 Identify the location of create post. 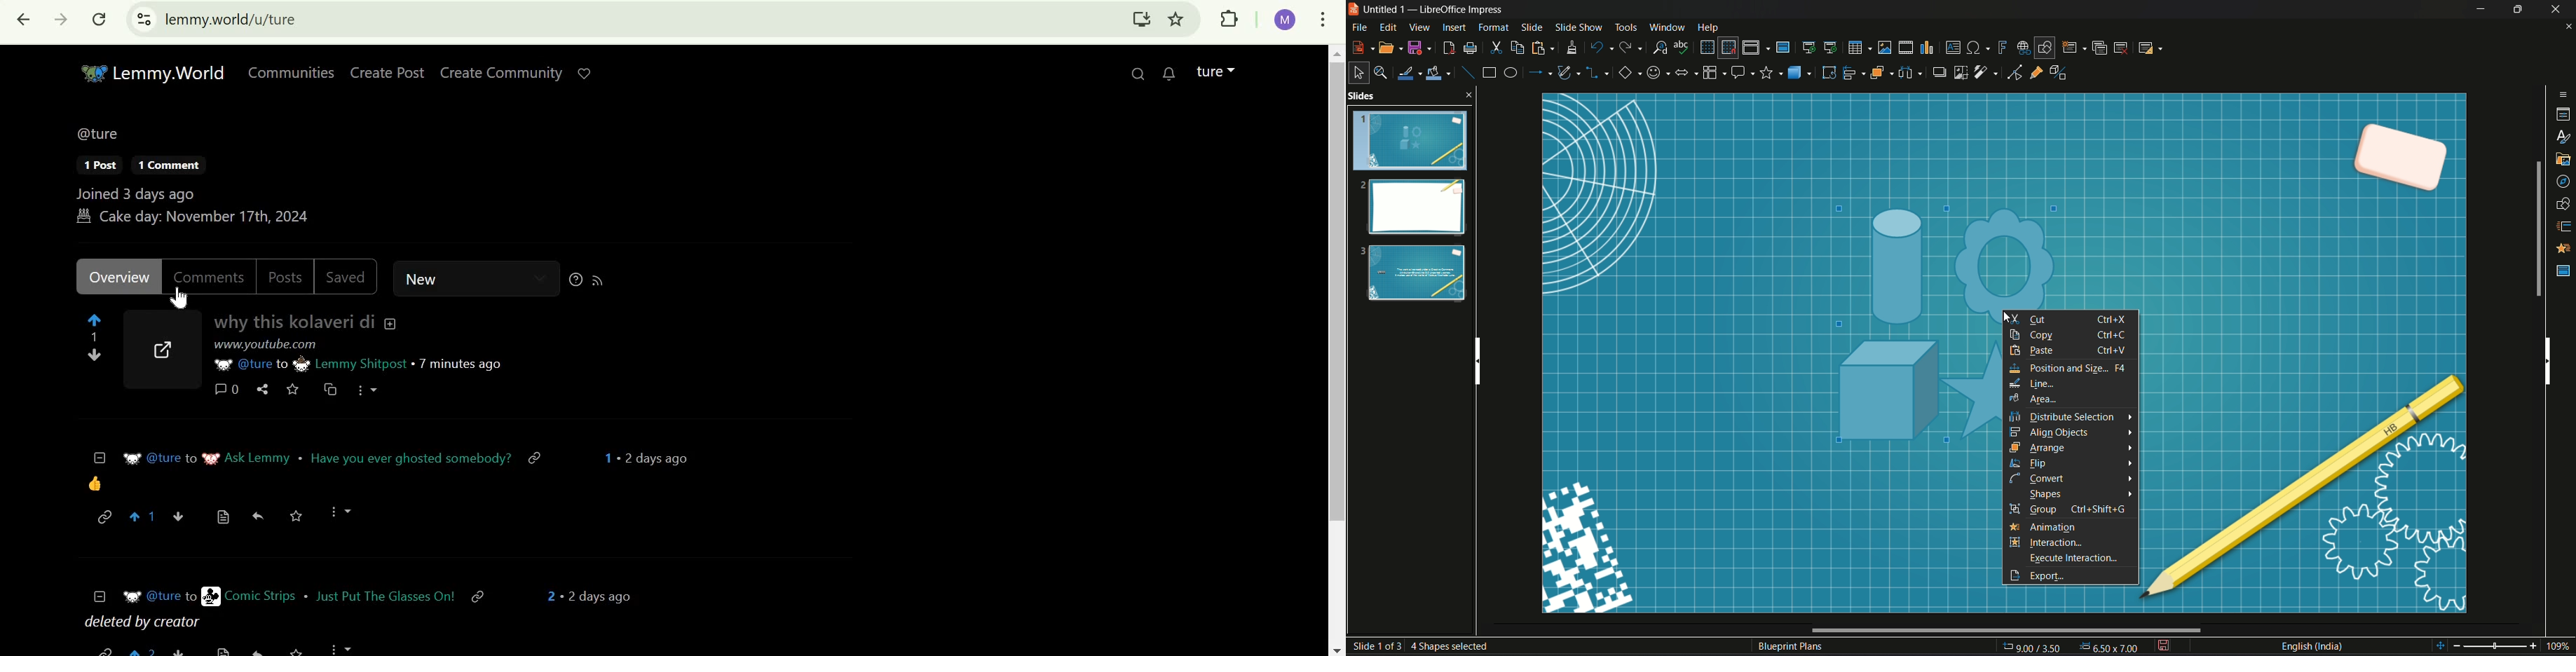
(390, 72).